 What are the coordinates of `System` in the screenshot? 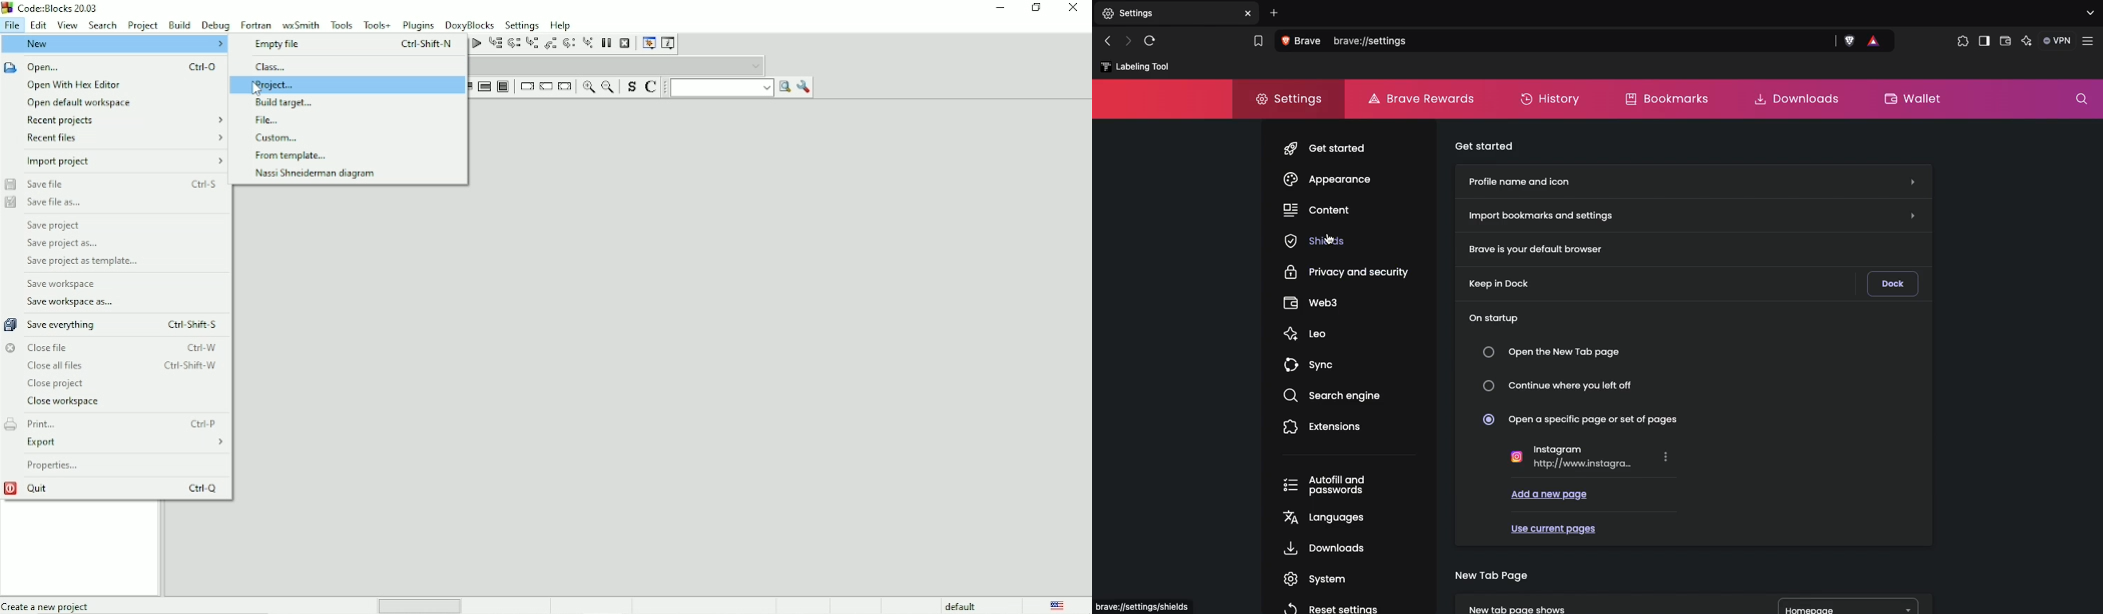 It's located at (1315, 578).